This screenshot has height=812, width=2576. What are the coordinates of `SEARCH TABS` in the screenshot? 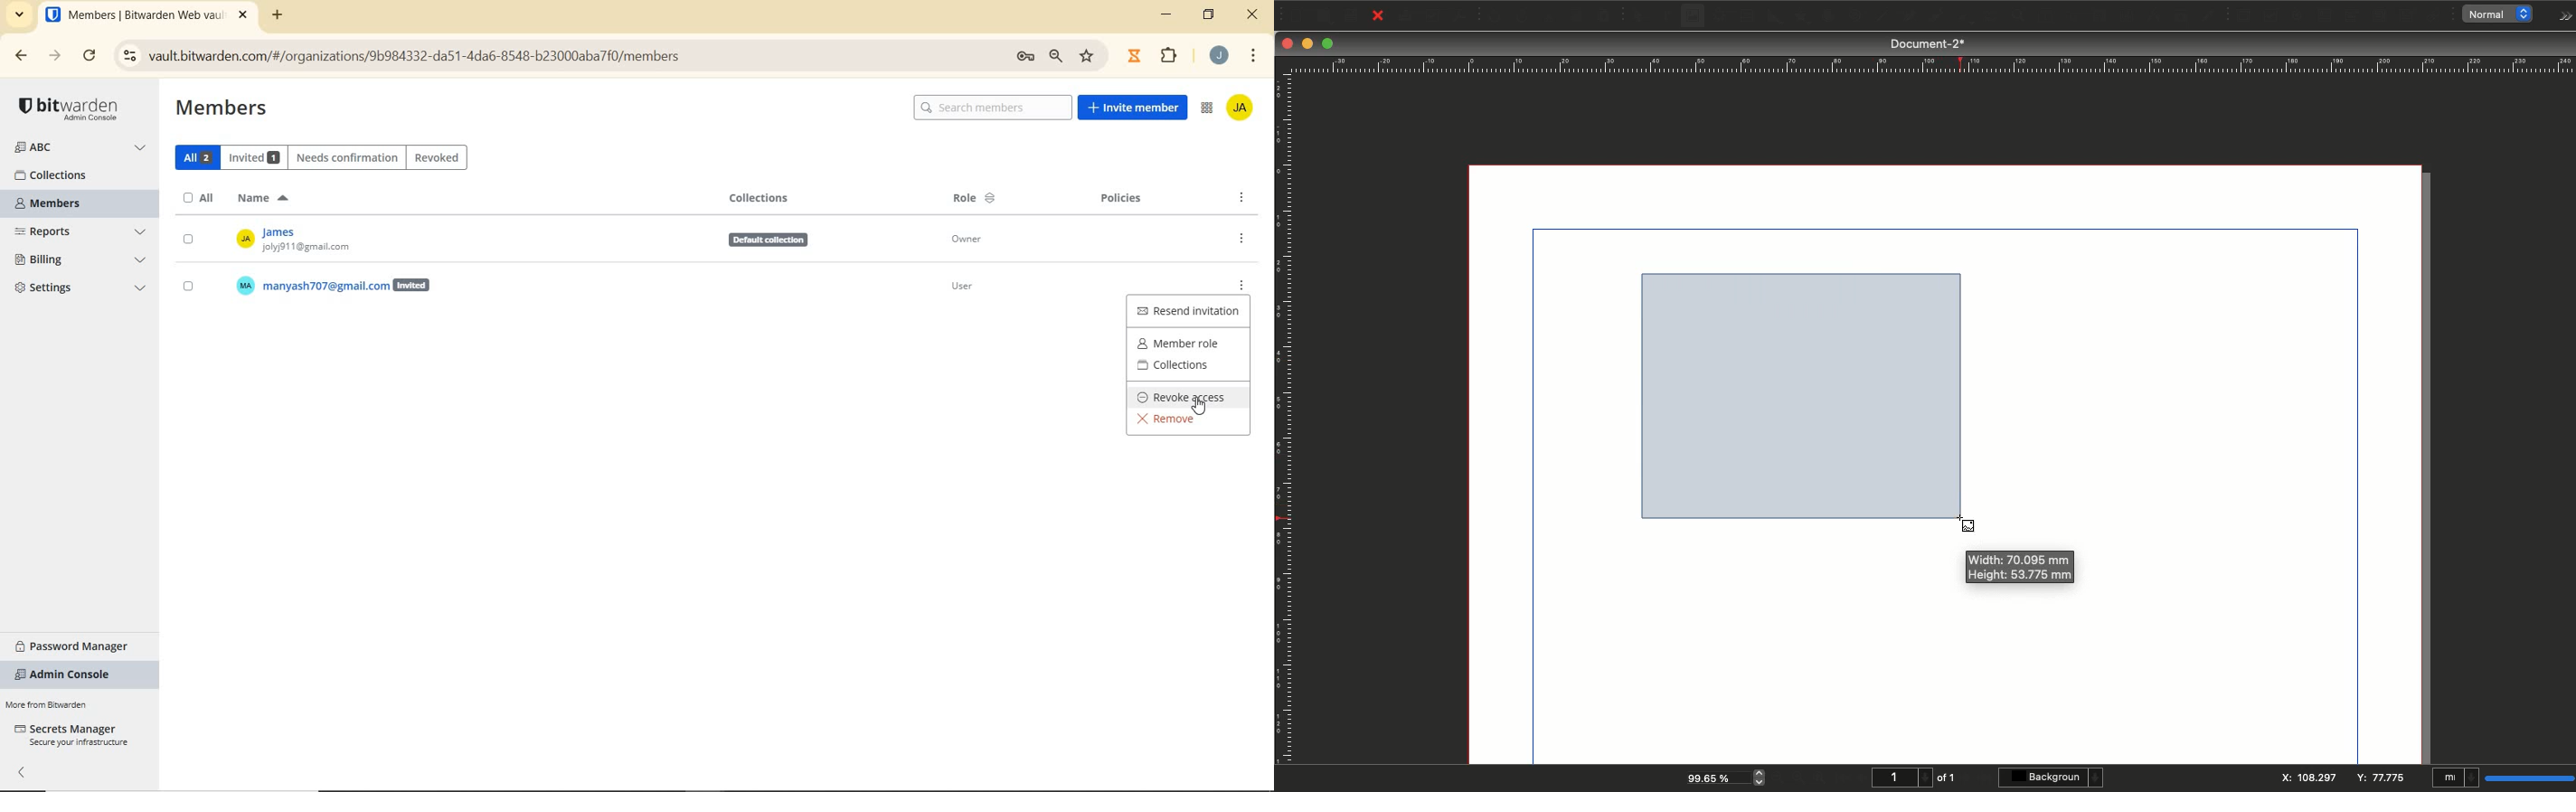 It's located at (20, 15).